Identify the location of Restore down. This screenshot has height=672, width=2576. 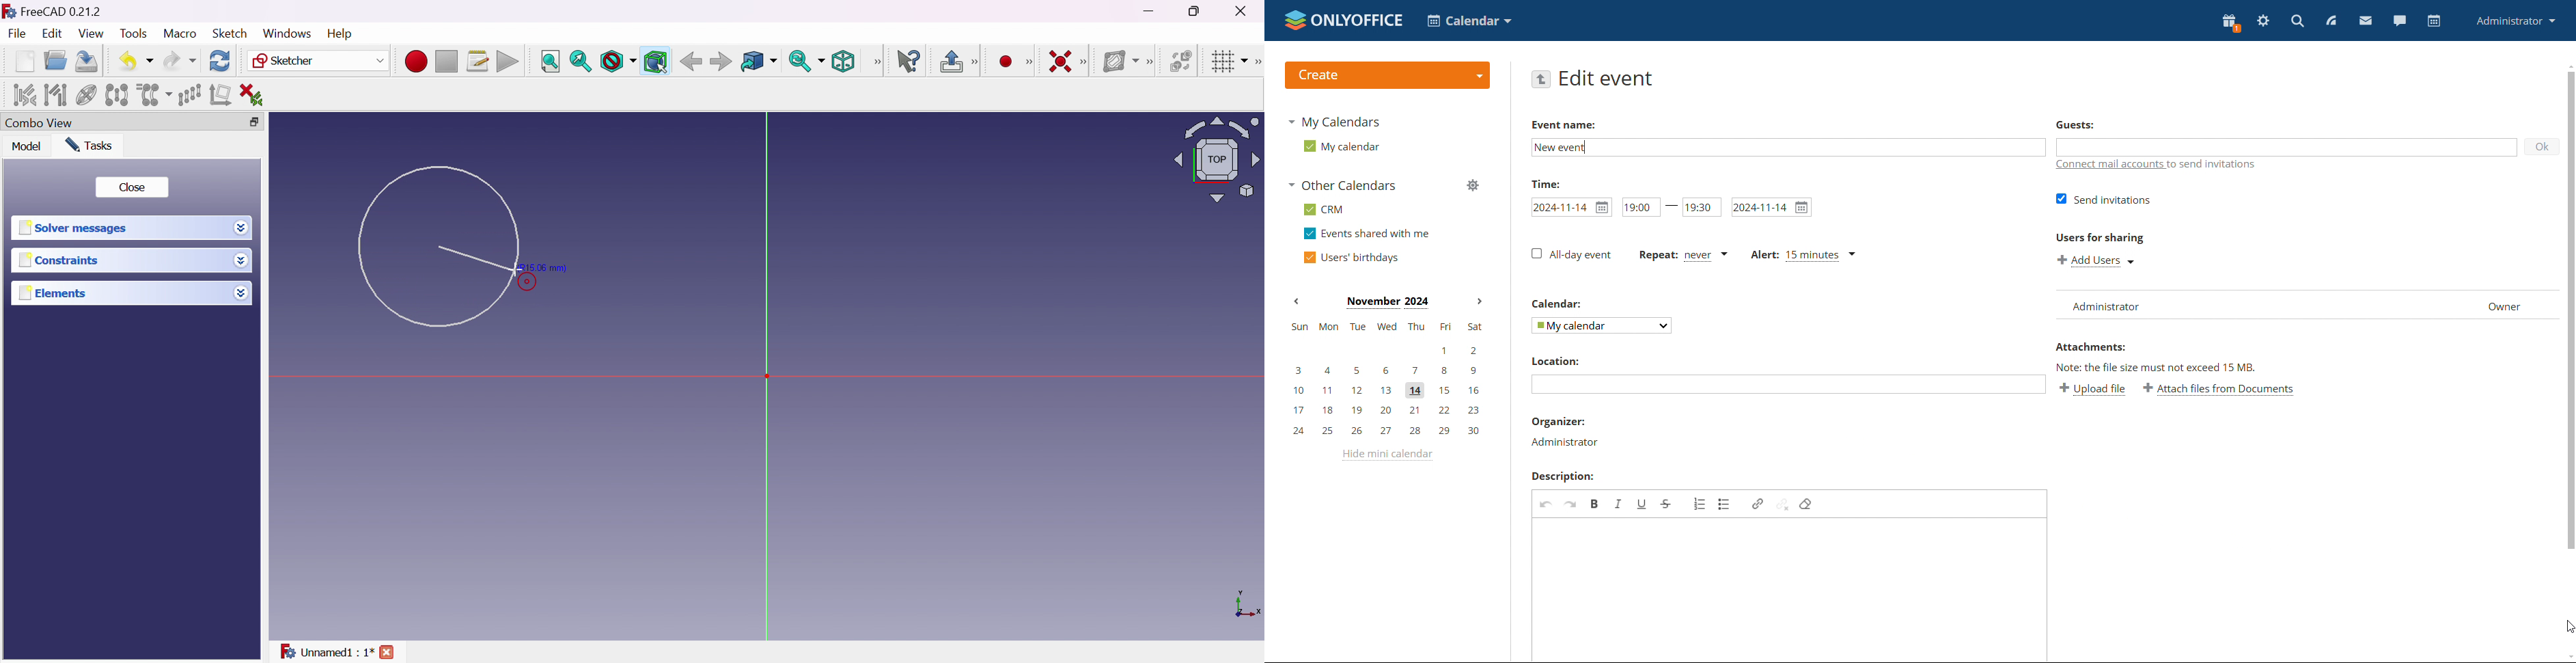
(250, 123).